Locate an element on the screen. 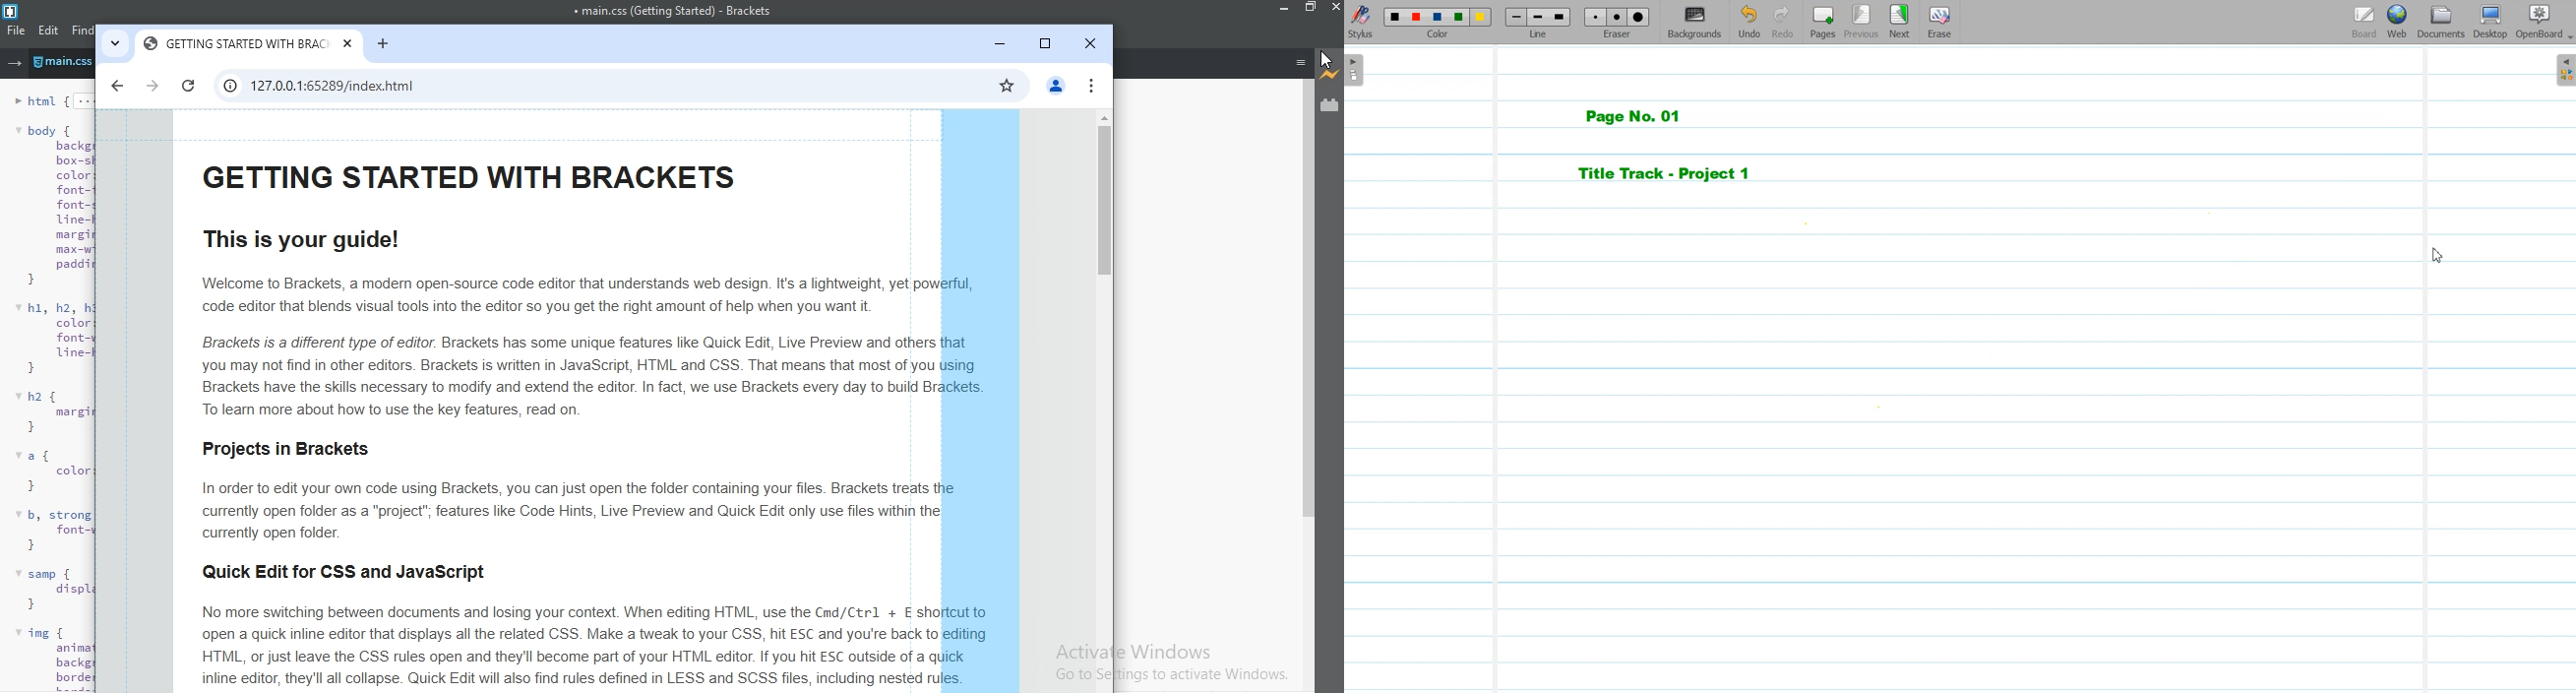 The width and height of the screenshot is (2576, 700). find is located at coordinates (79, 31).